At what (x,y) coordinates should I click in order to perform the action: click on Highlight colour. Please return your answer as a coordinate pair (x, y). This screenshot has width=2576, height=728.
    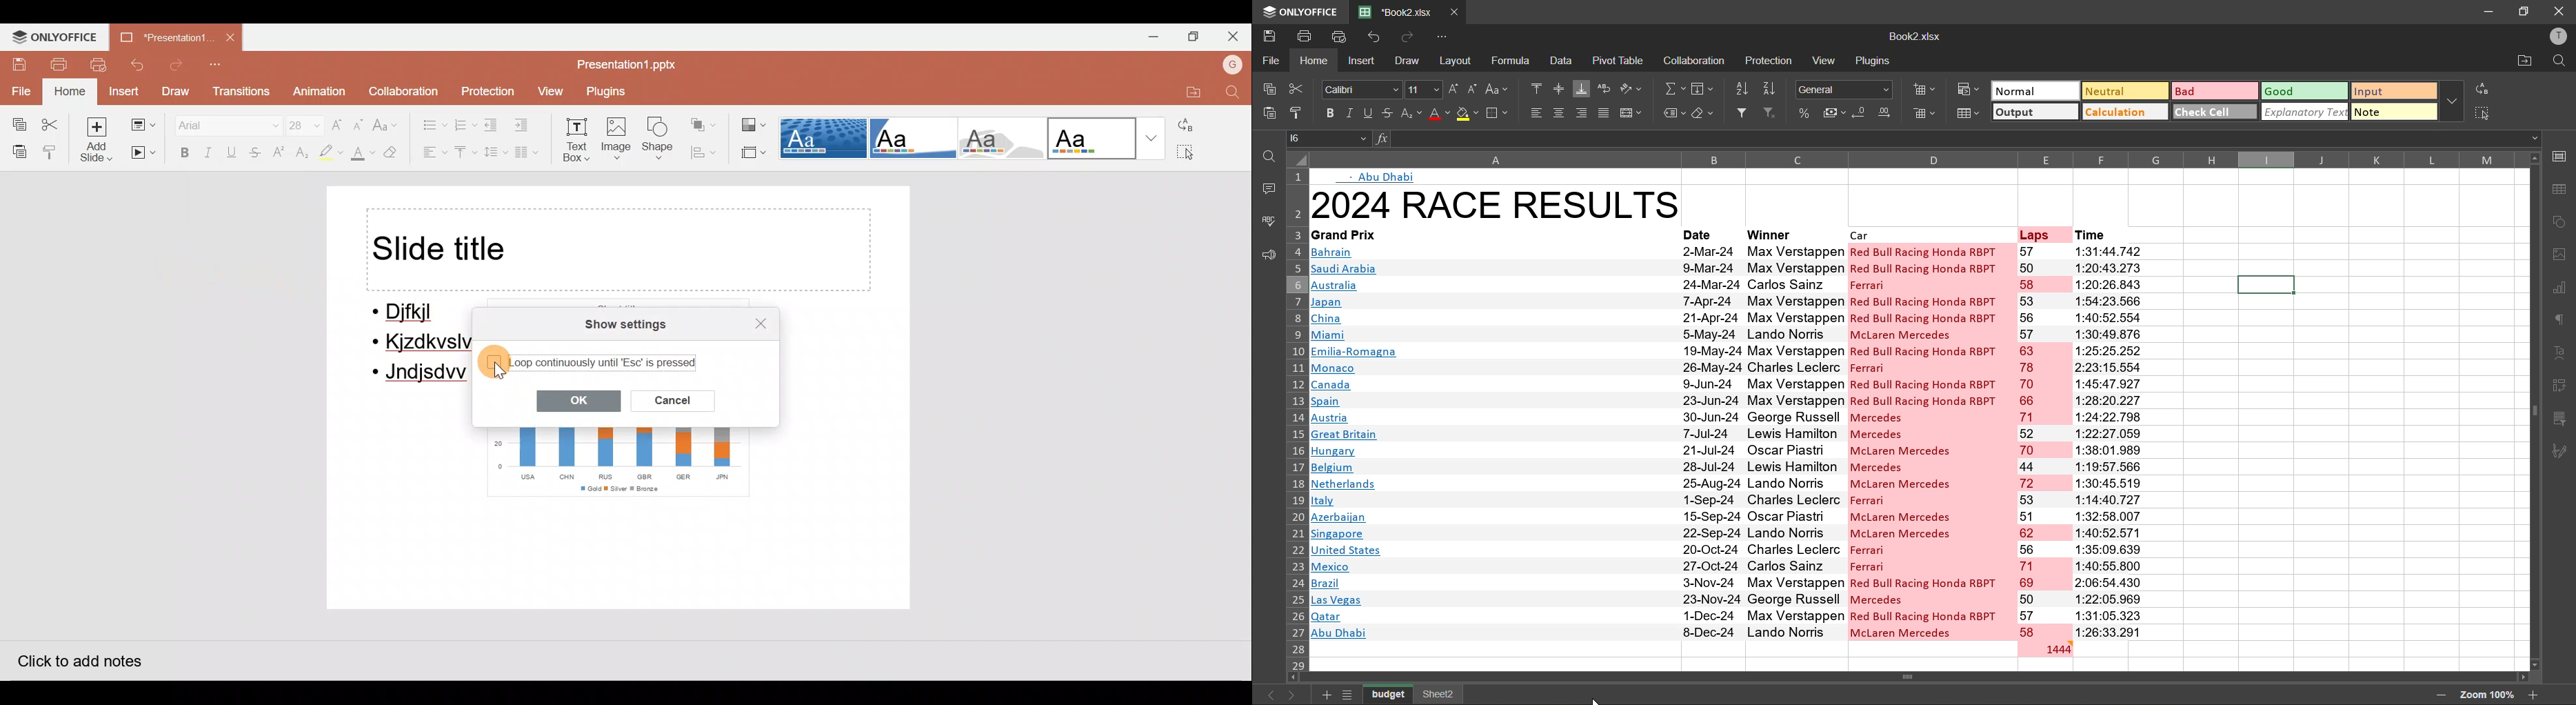
    Looking at the image, I should click on (331, 152).